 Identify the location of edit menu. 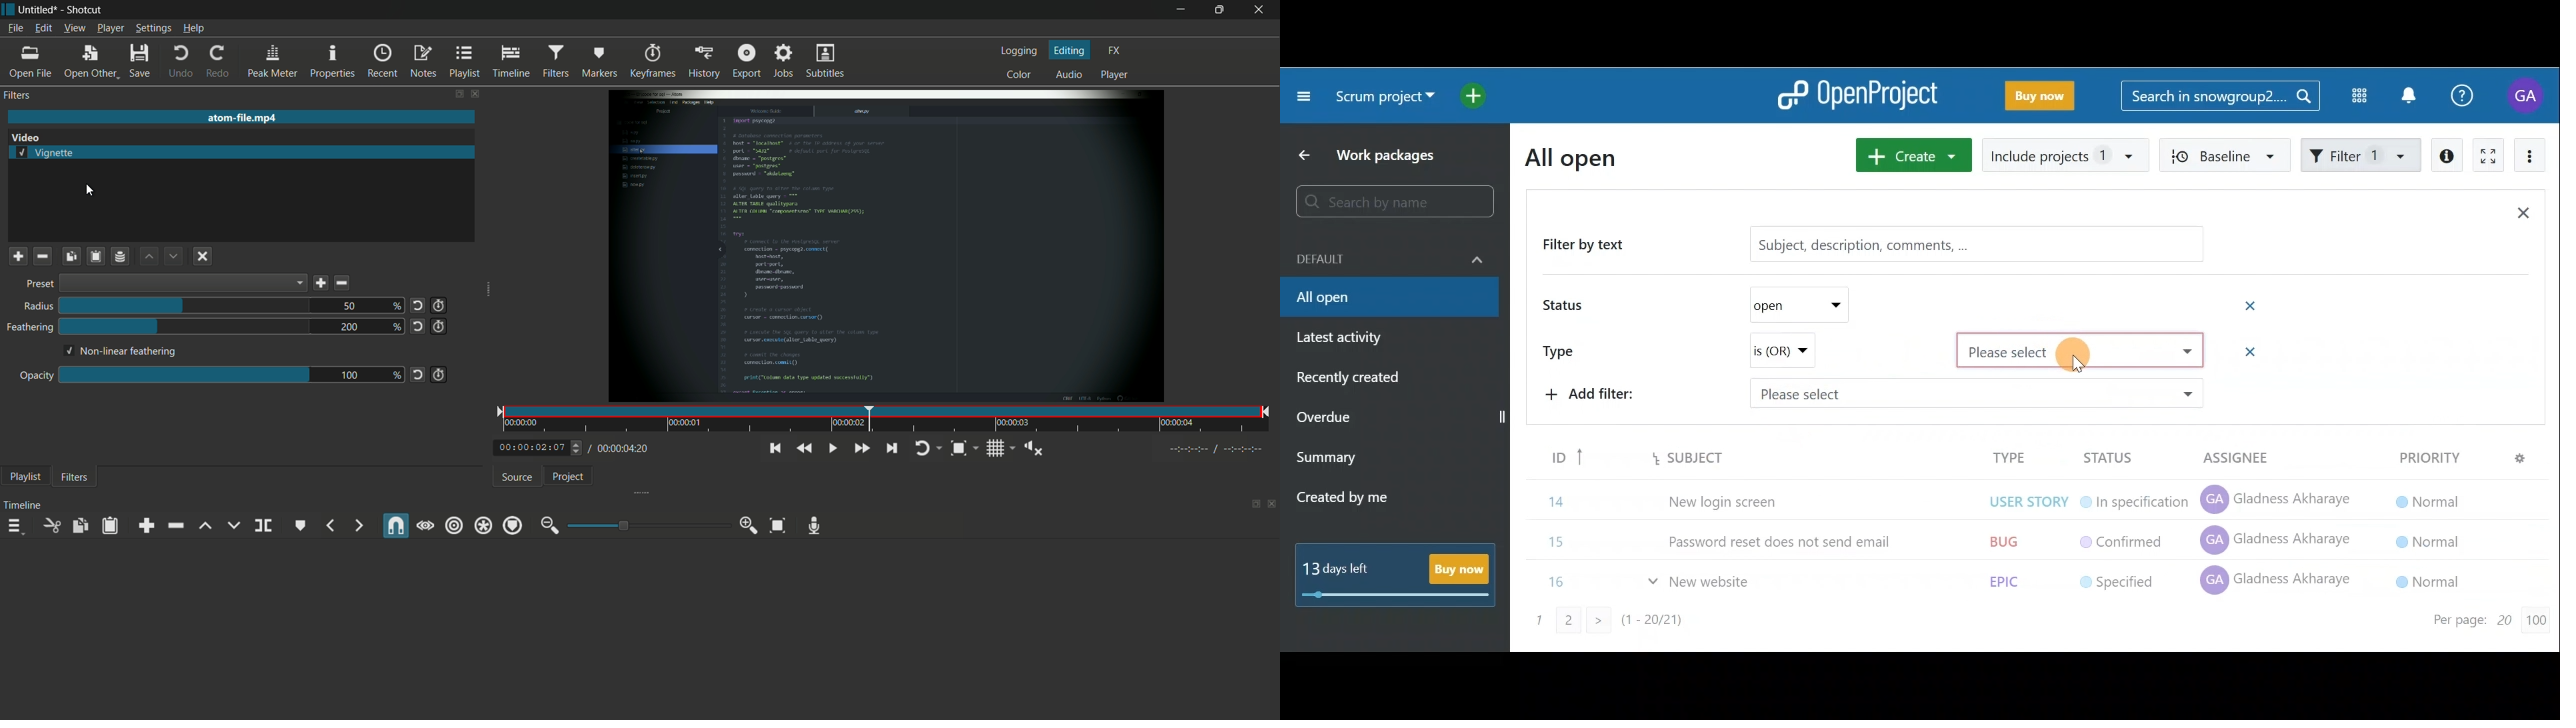
(43, 28).